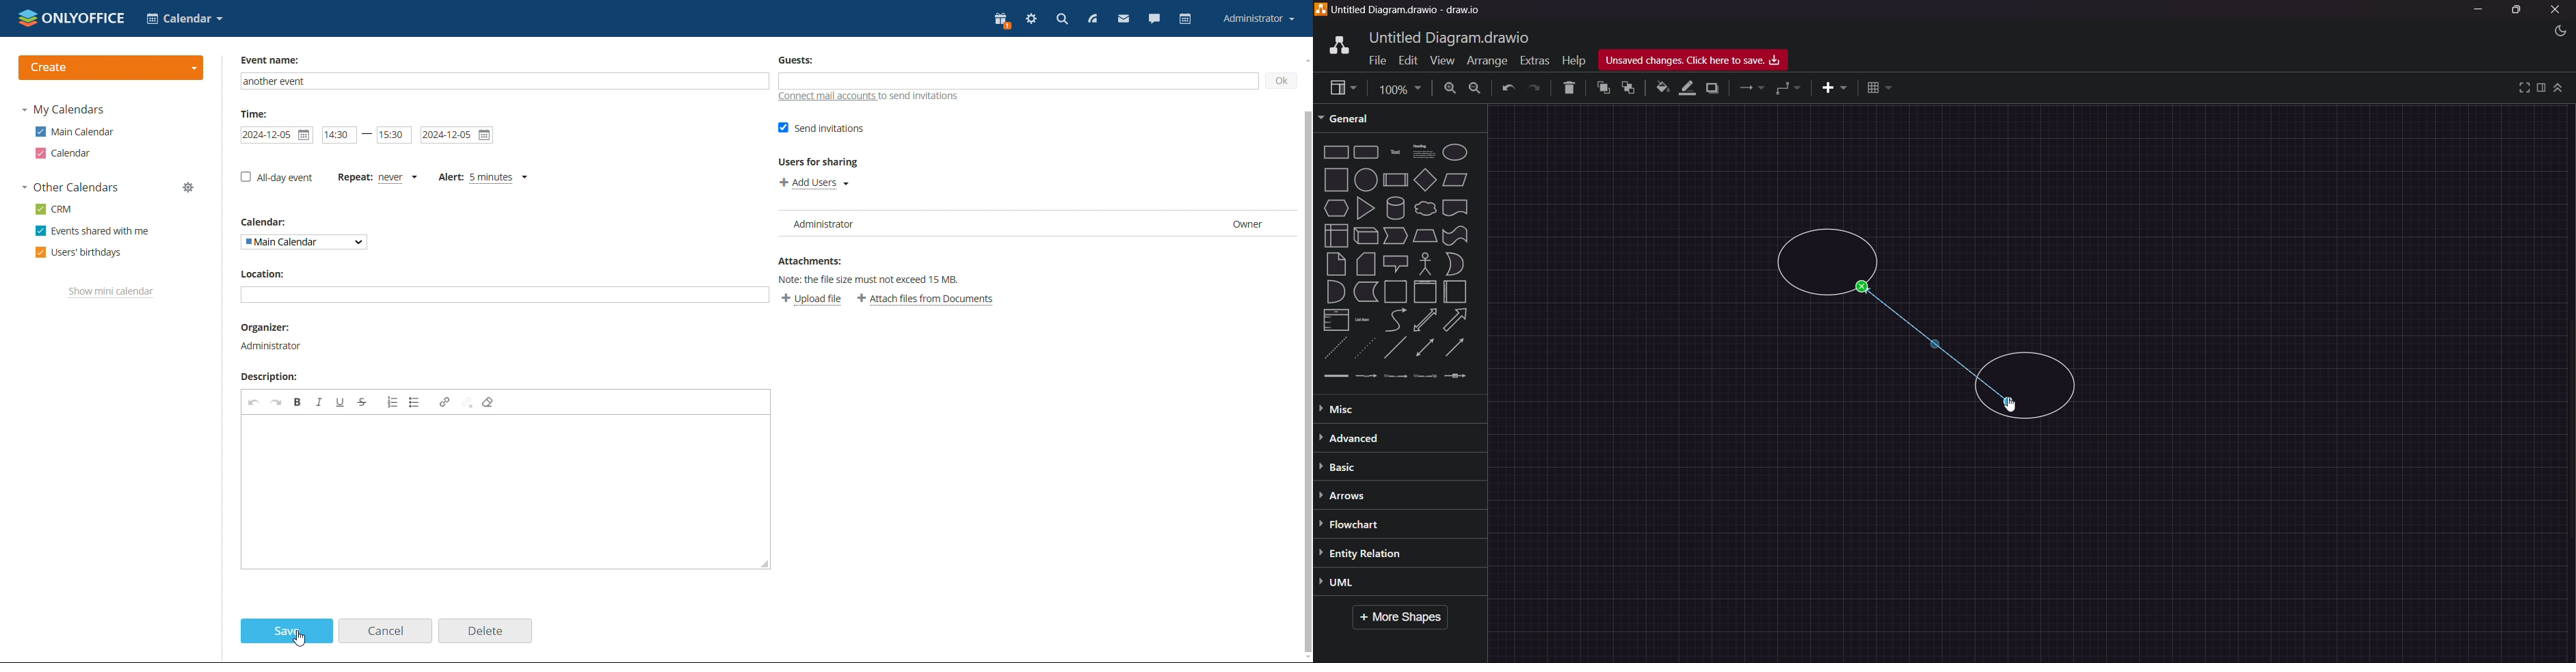 This screenshot has height=672, width=2576. What do you see at coordinates (1397, 263) in the screenshot?
I see `Shapes` at bounding box center [1397, 263].